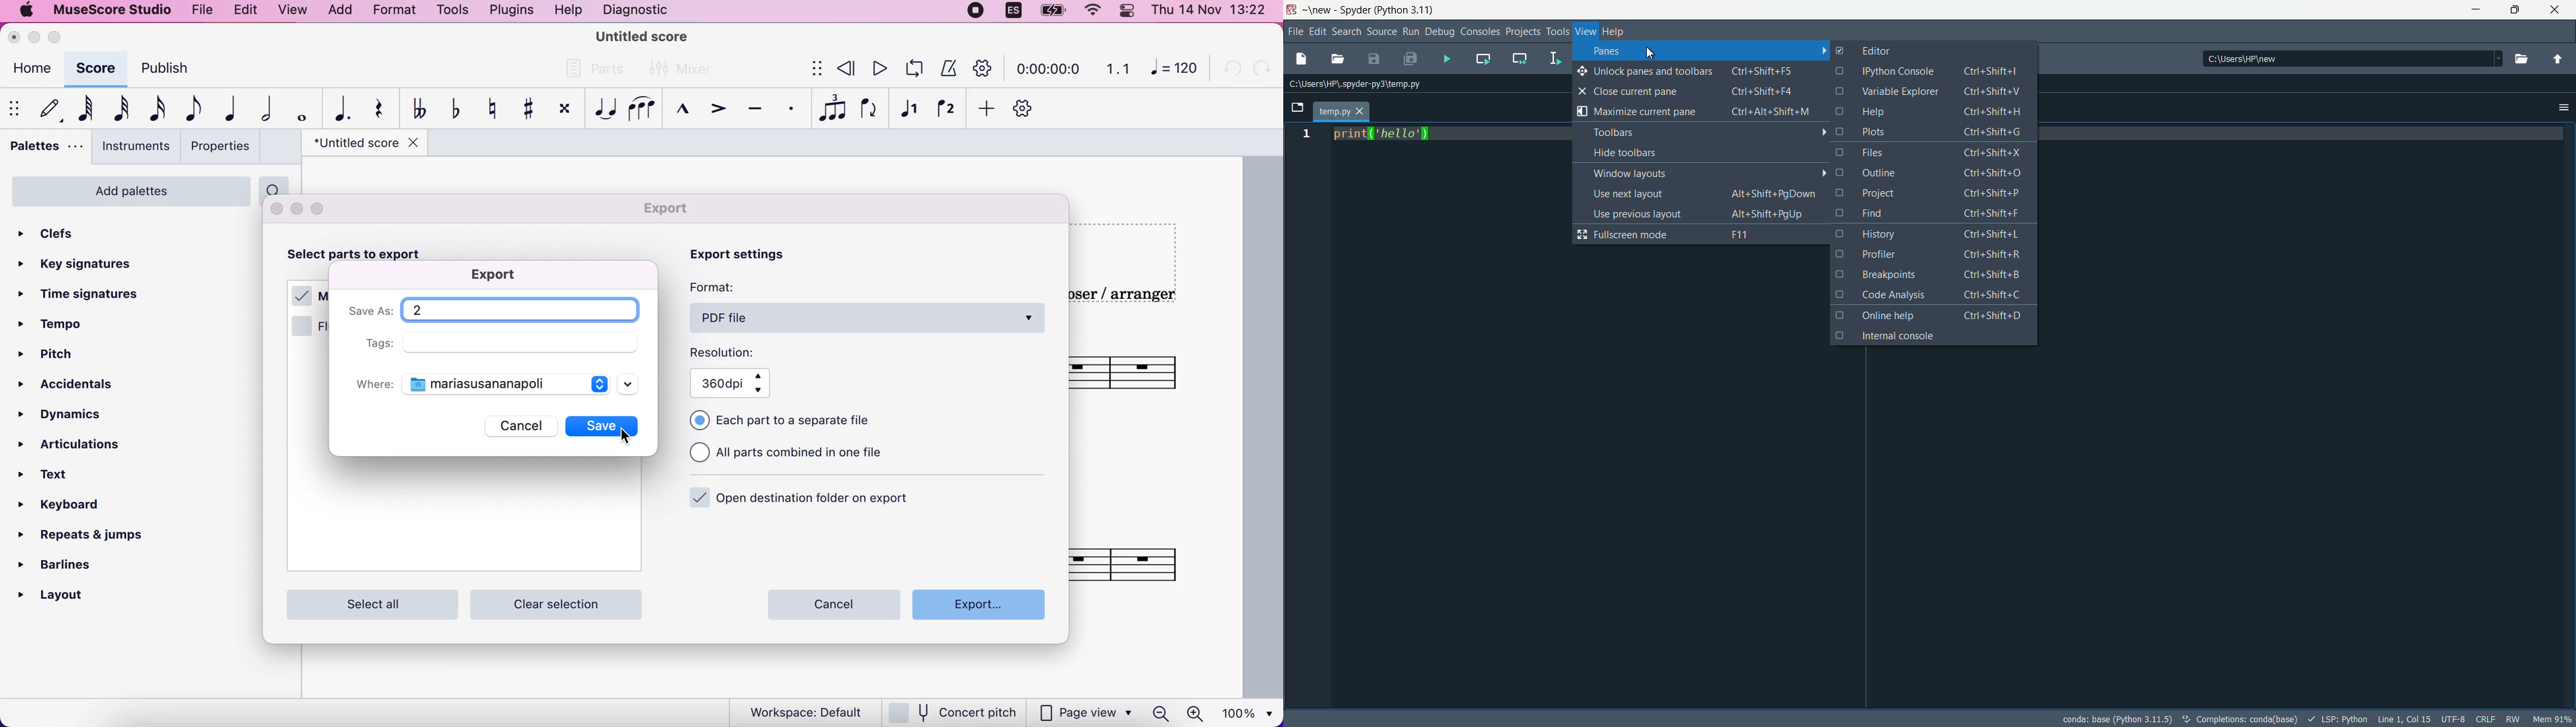  Describe the element at coordinates (2404, 719) in the screenshot. I see `Line1, col 15` at that location.